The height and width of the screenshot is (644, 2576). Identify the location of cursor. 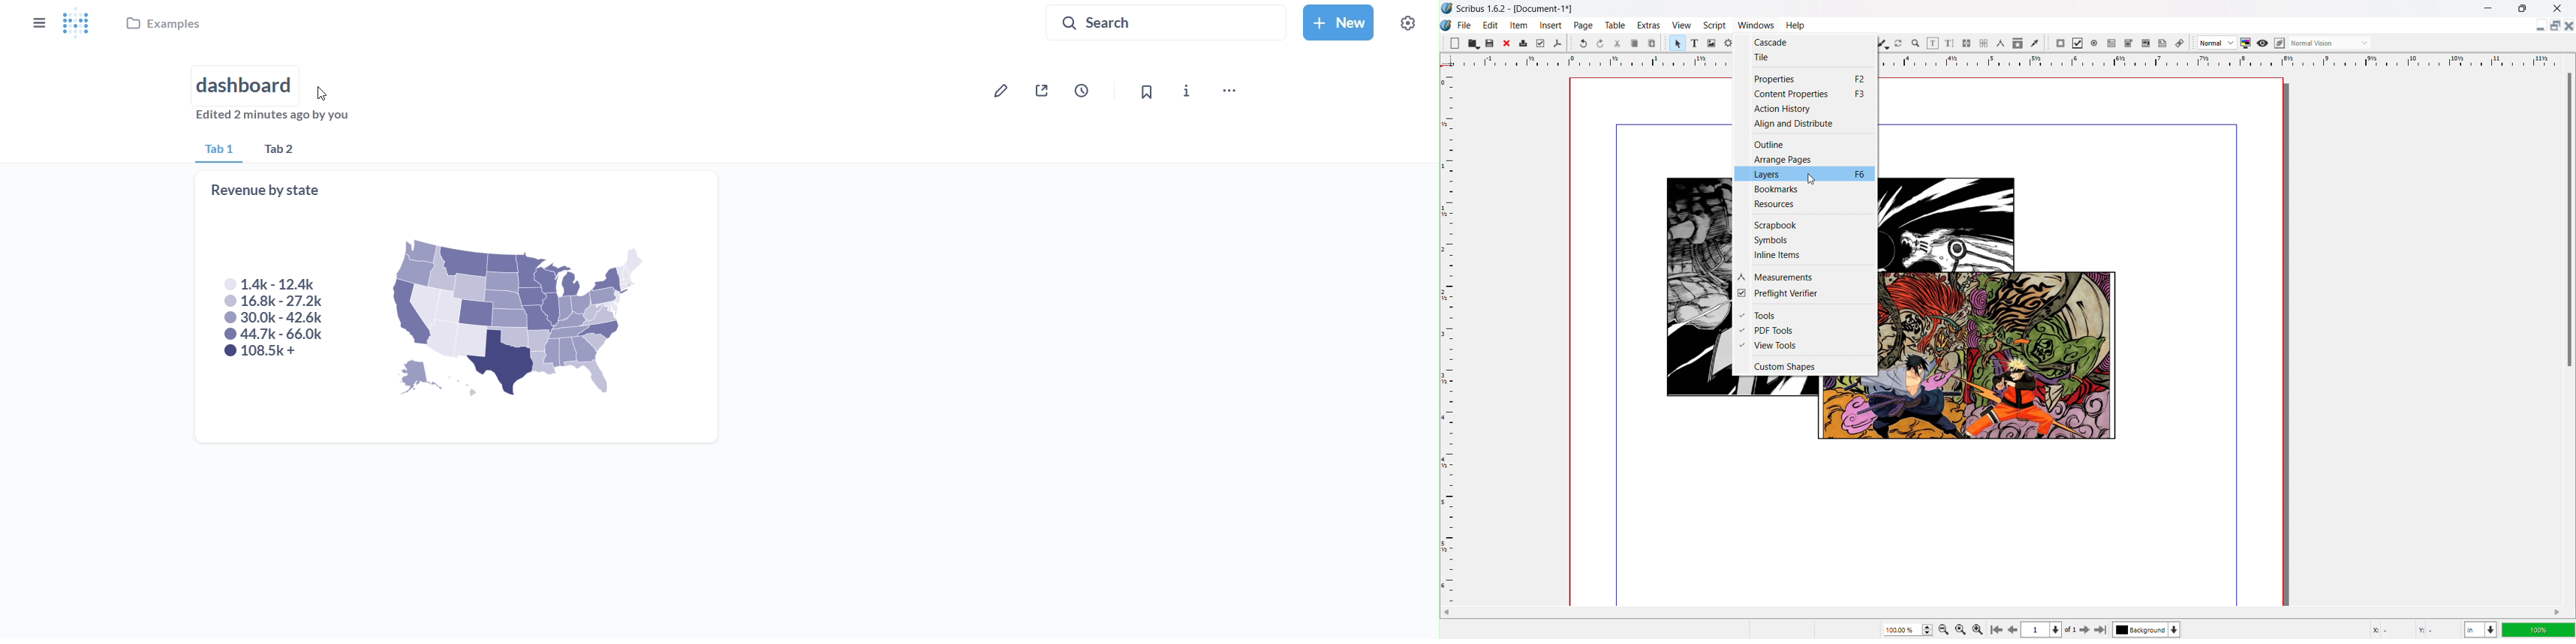
(1813, 179).